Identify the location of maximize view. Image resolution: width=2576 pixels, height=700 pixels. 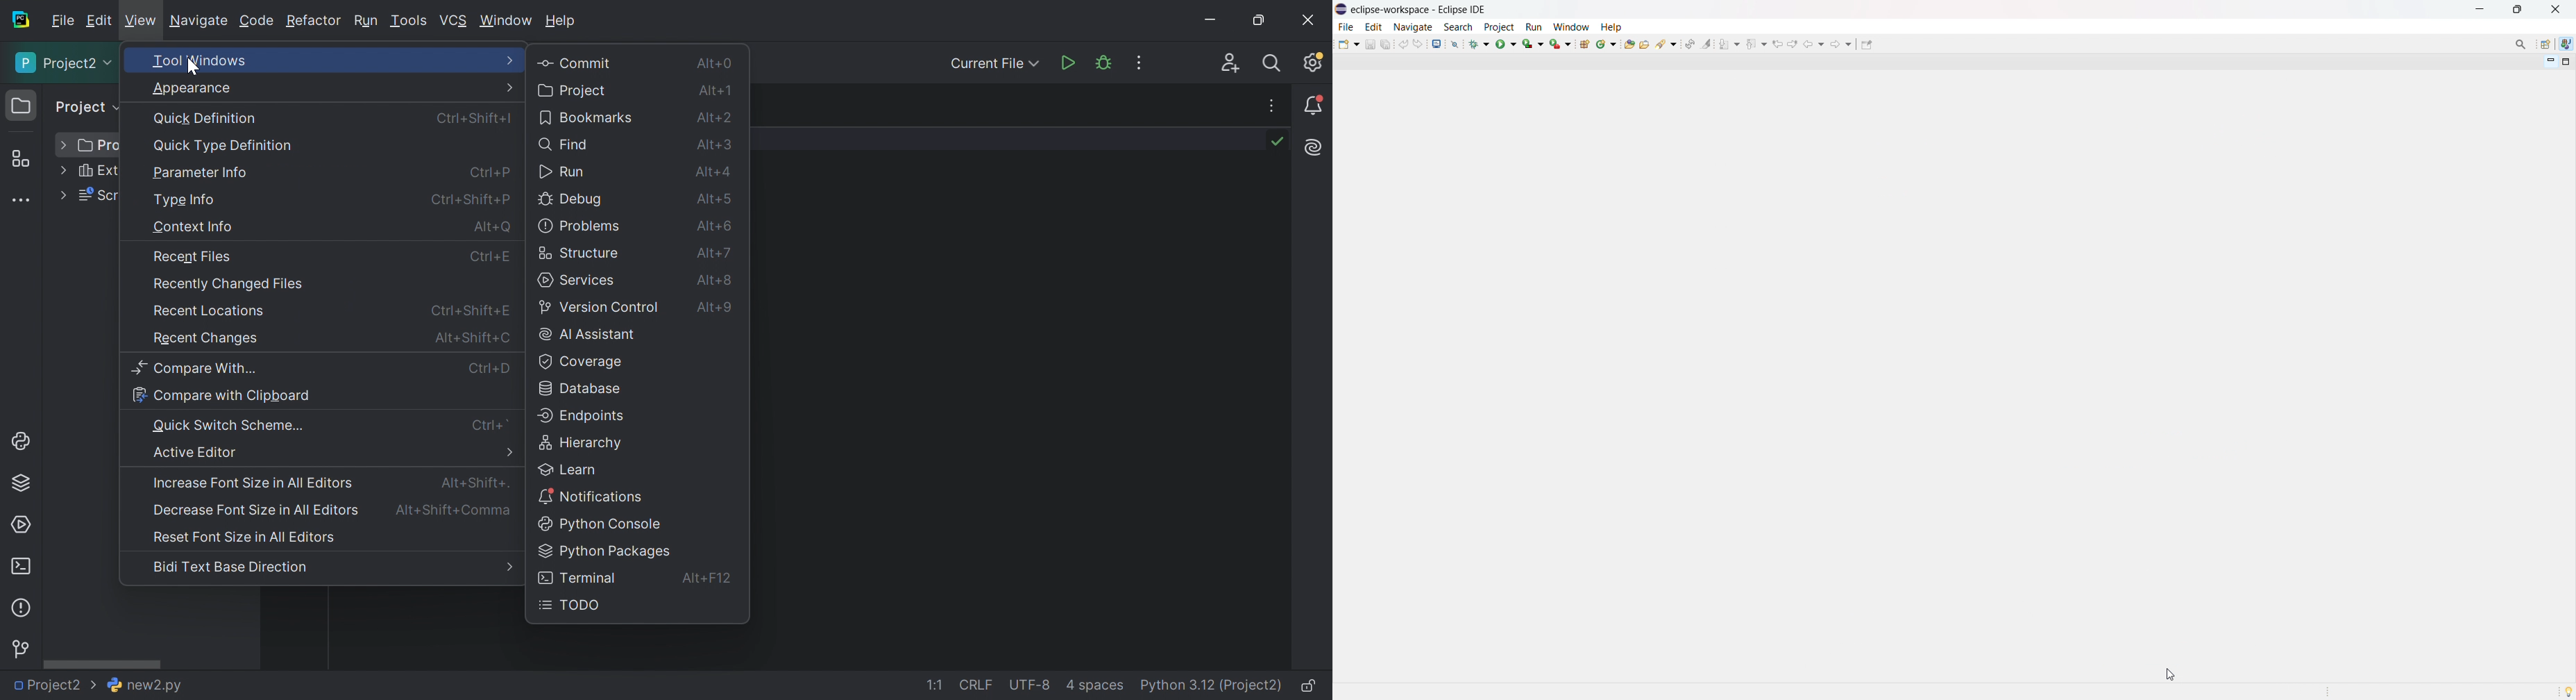
(2566, 62).